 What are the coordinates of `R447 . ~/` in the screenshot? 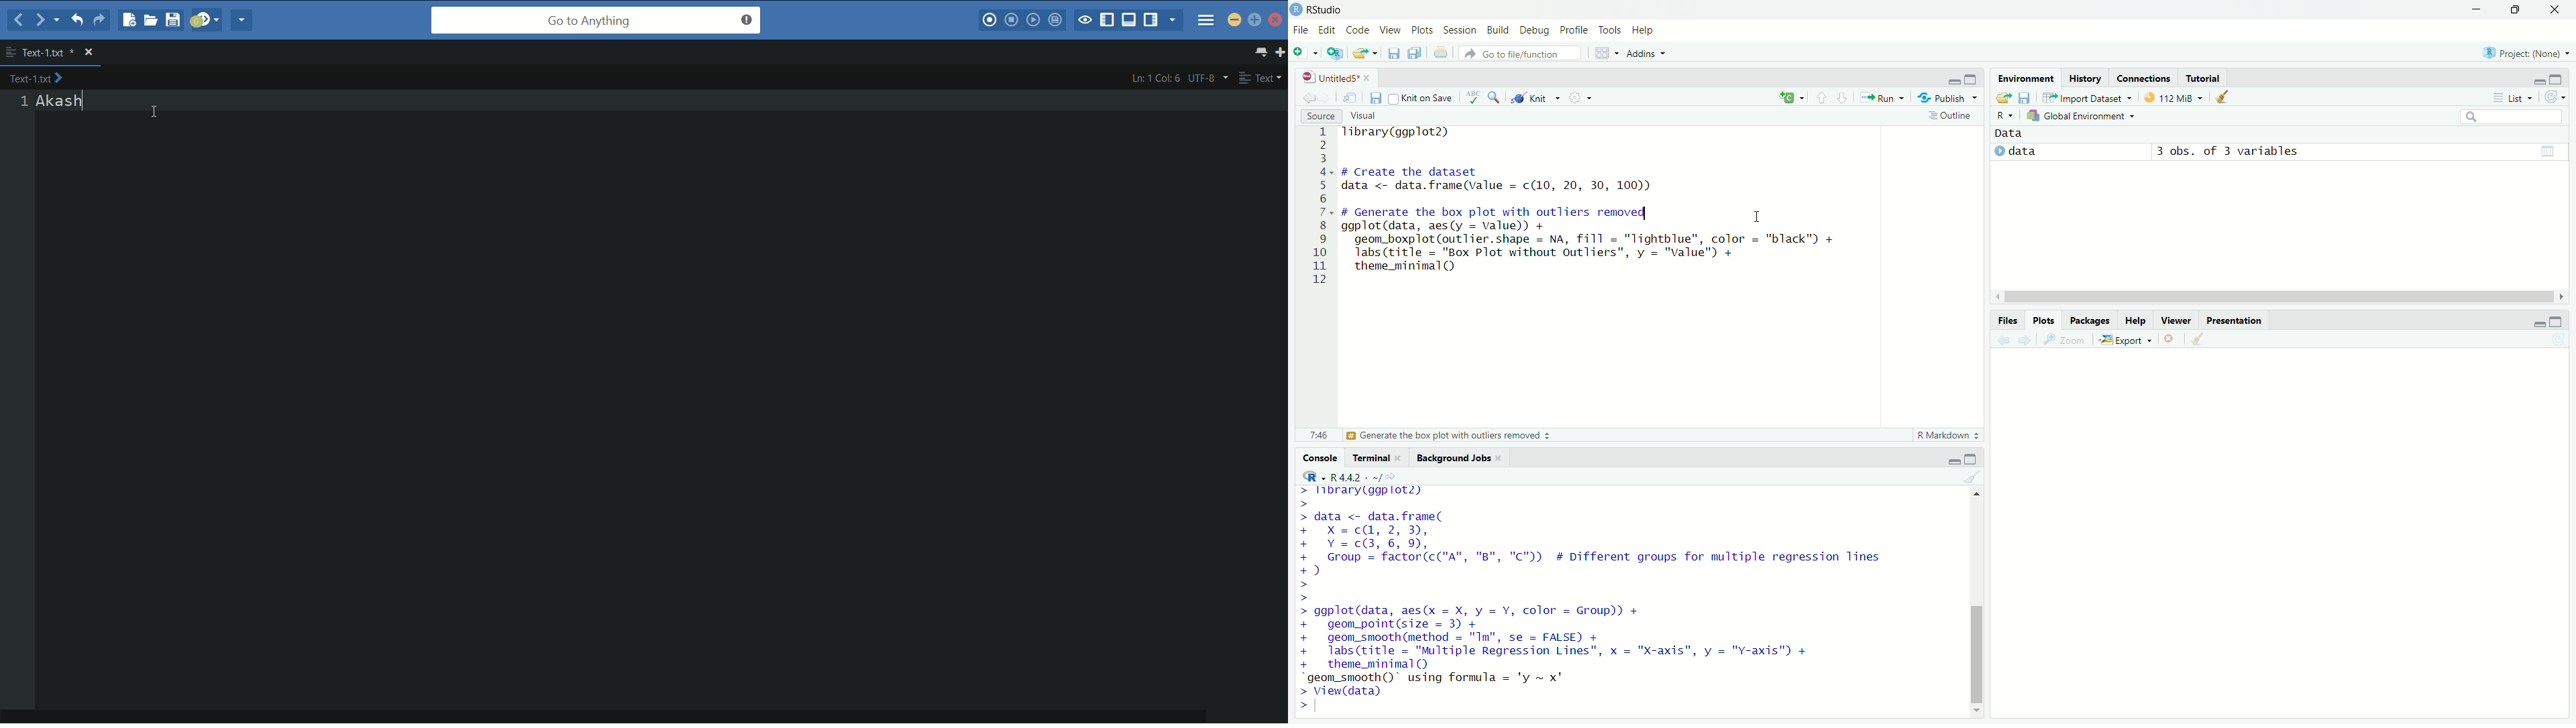 It's located at (1343, 475).